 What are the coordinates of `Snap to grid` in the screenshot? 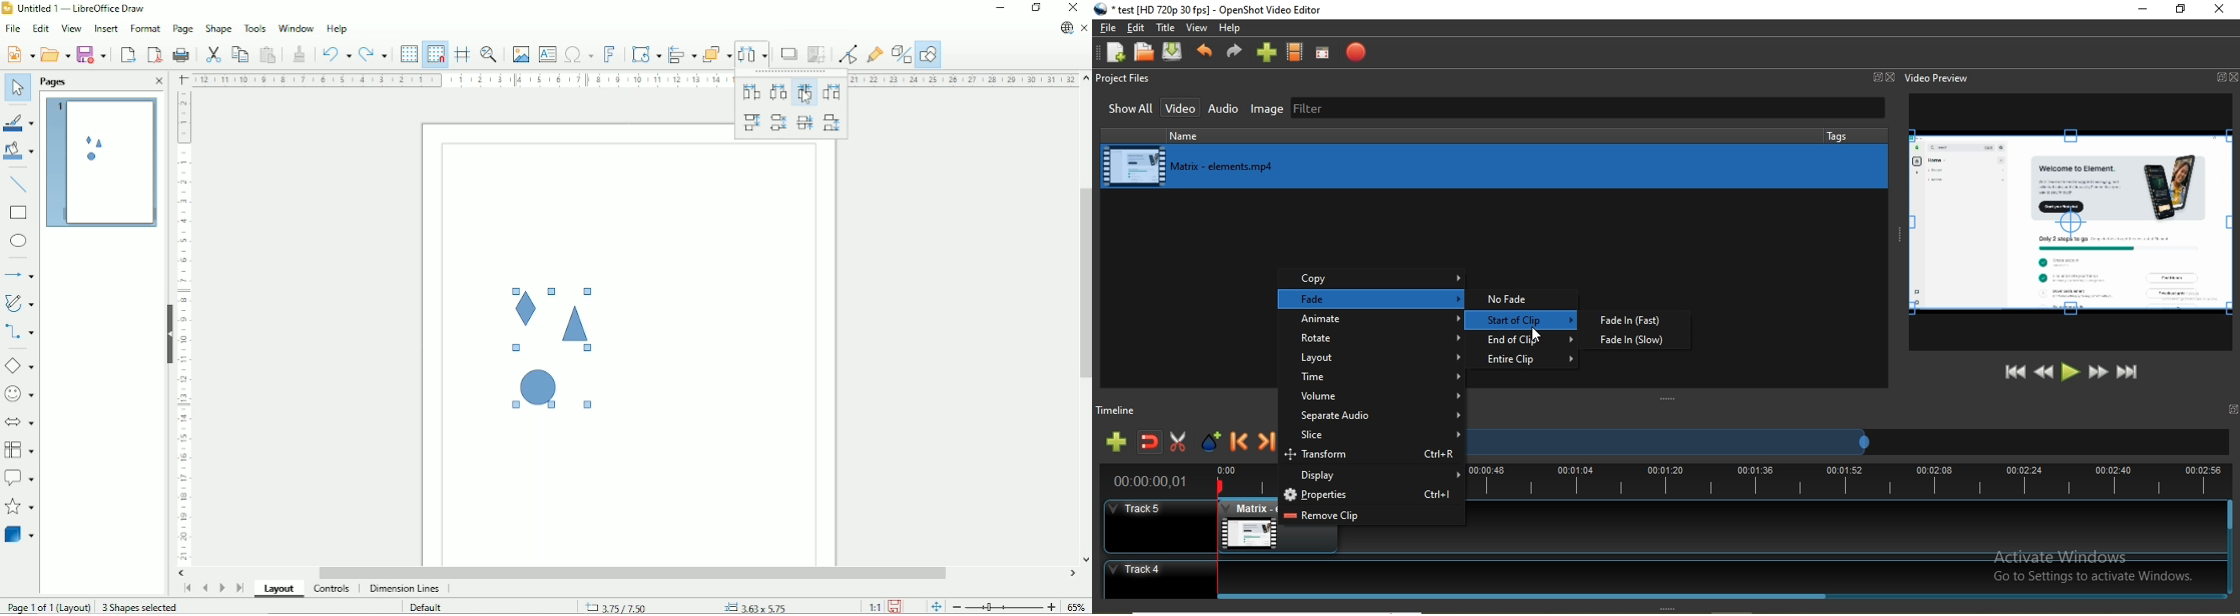 It's located at (435, 54).